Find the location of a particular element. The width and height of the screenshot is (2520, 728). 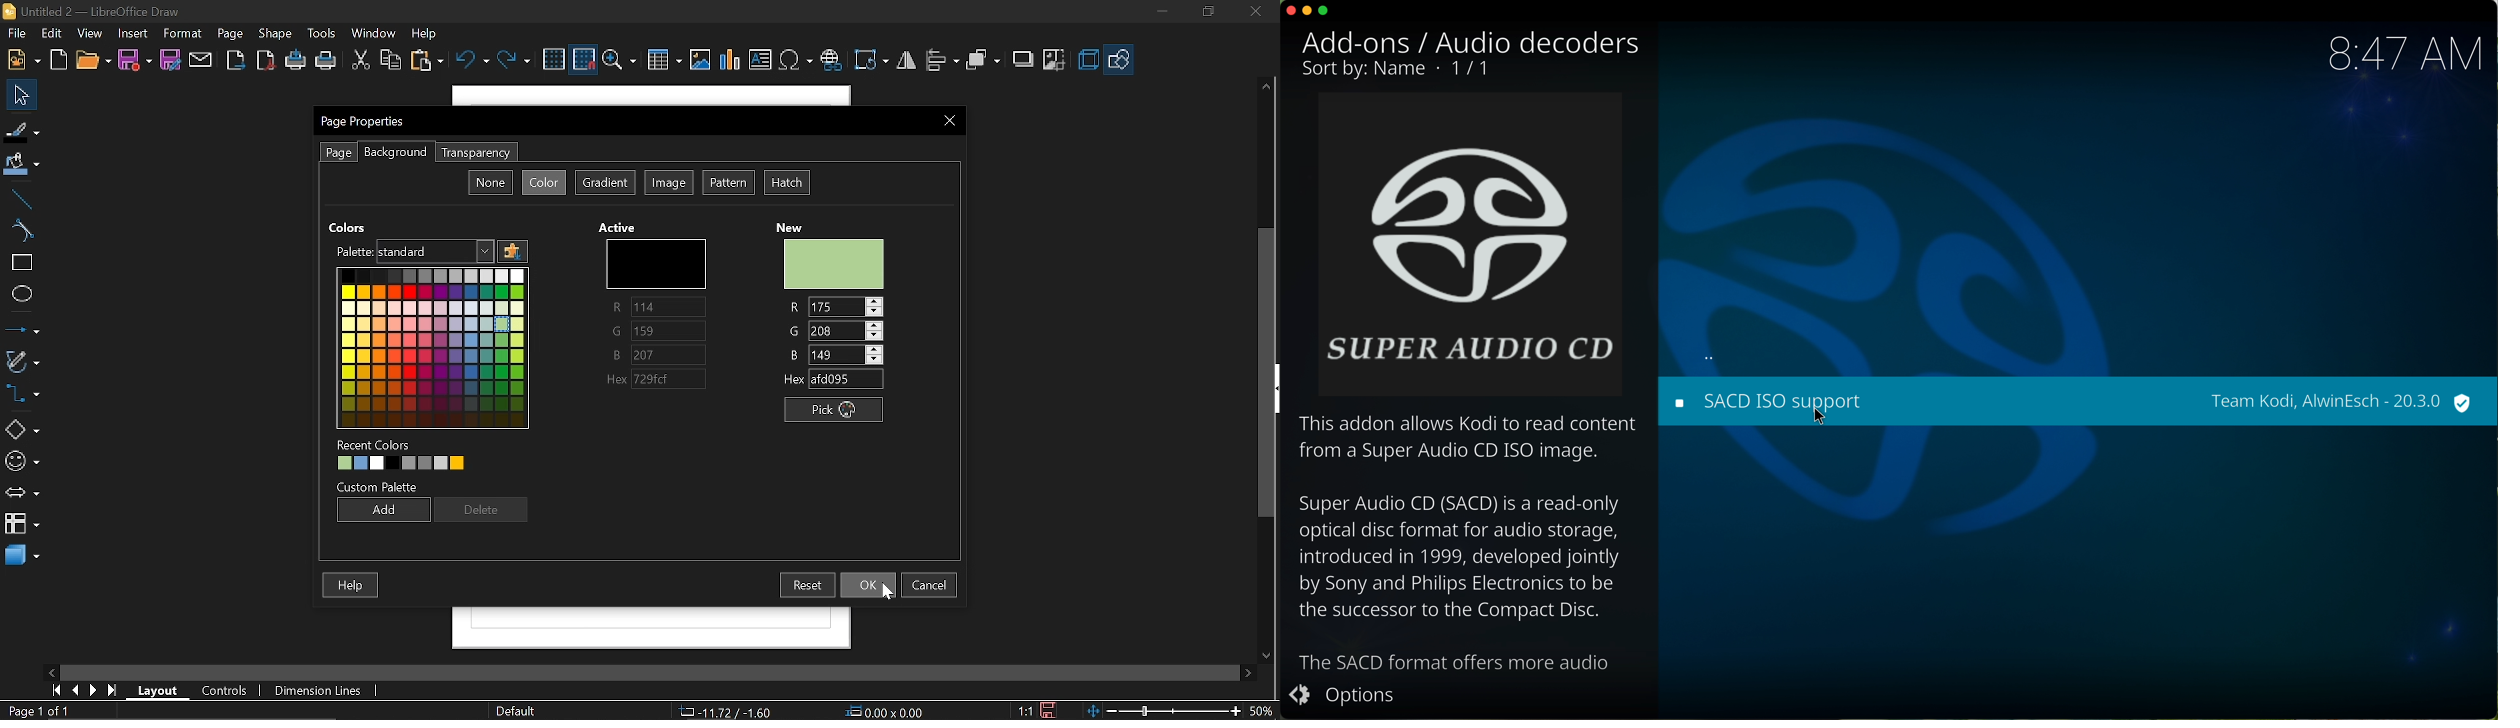

Current zoom is located at coordinates (1263, 710).